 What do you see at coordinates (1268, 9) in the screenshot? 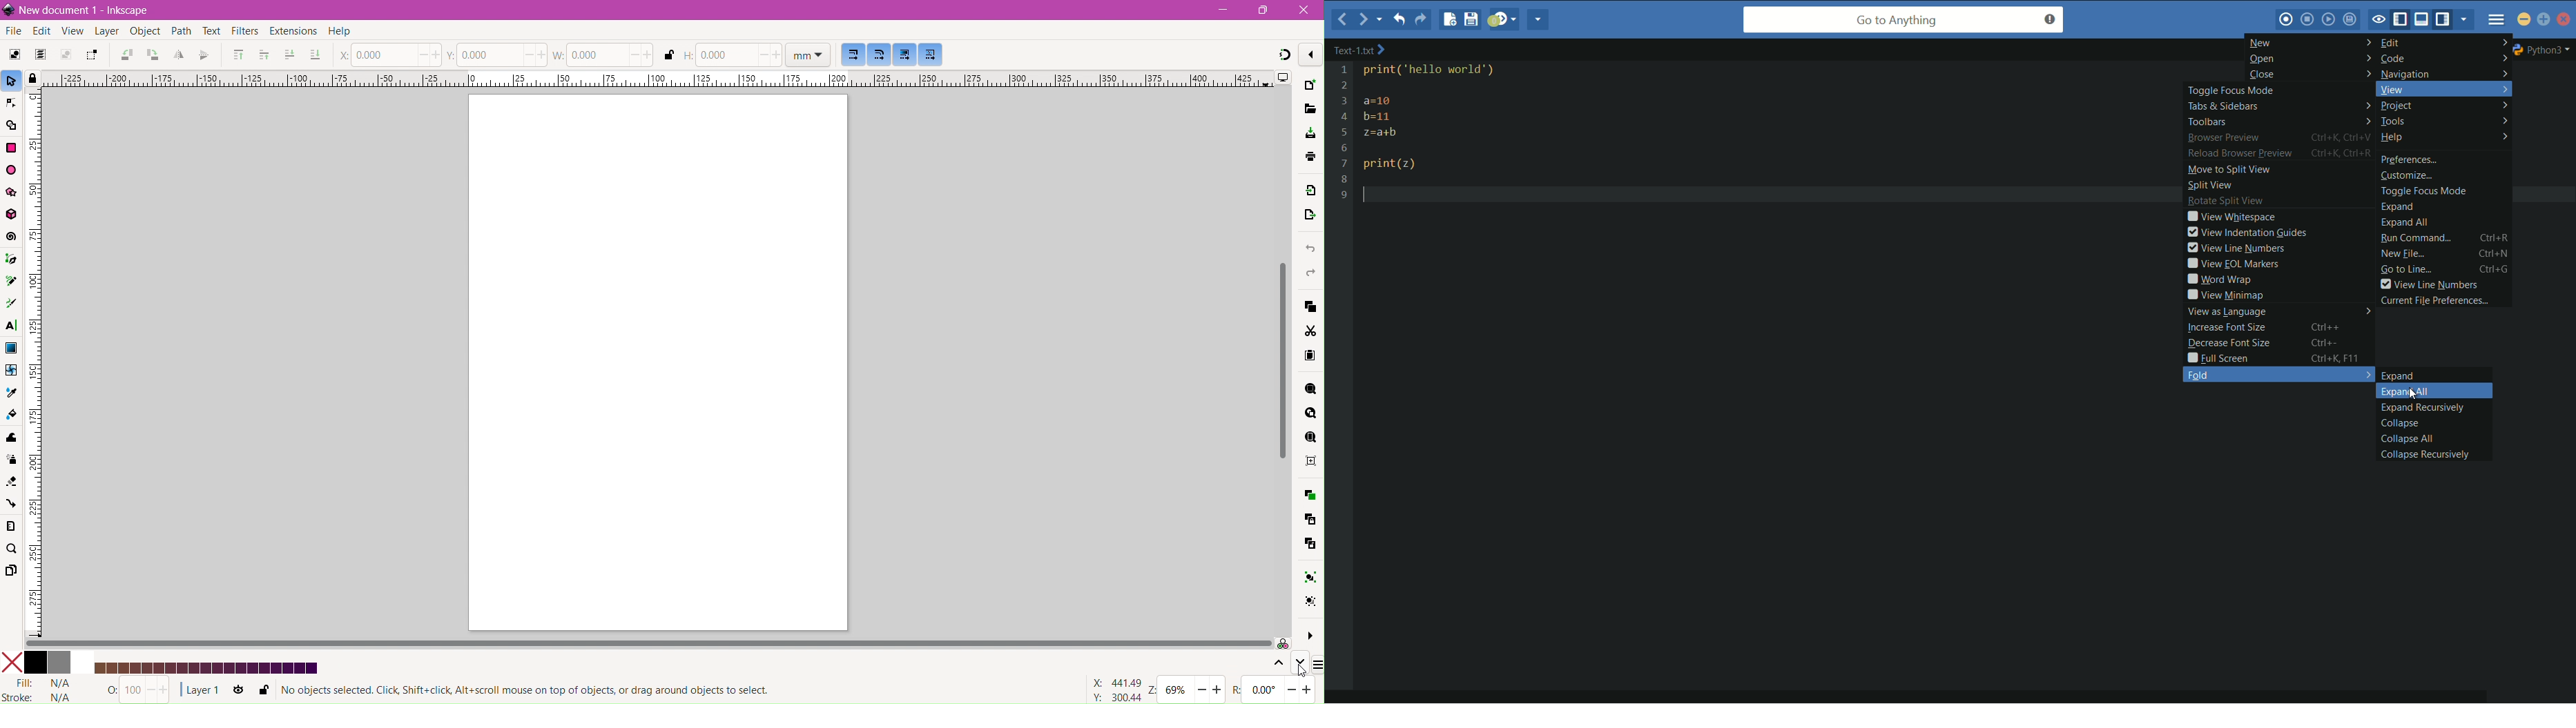
I see `Restore Down` at bounding box center [1268, 9].